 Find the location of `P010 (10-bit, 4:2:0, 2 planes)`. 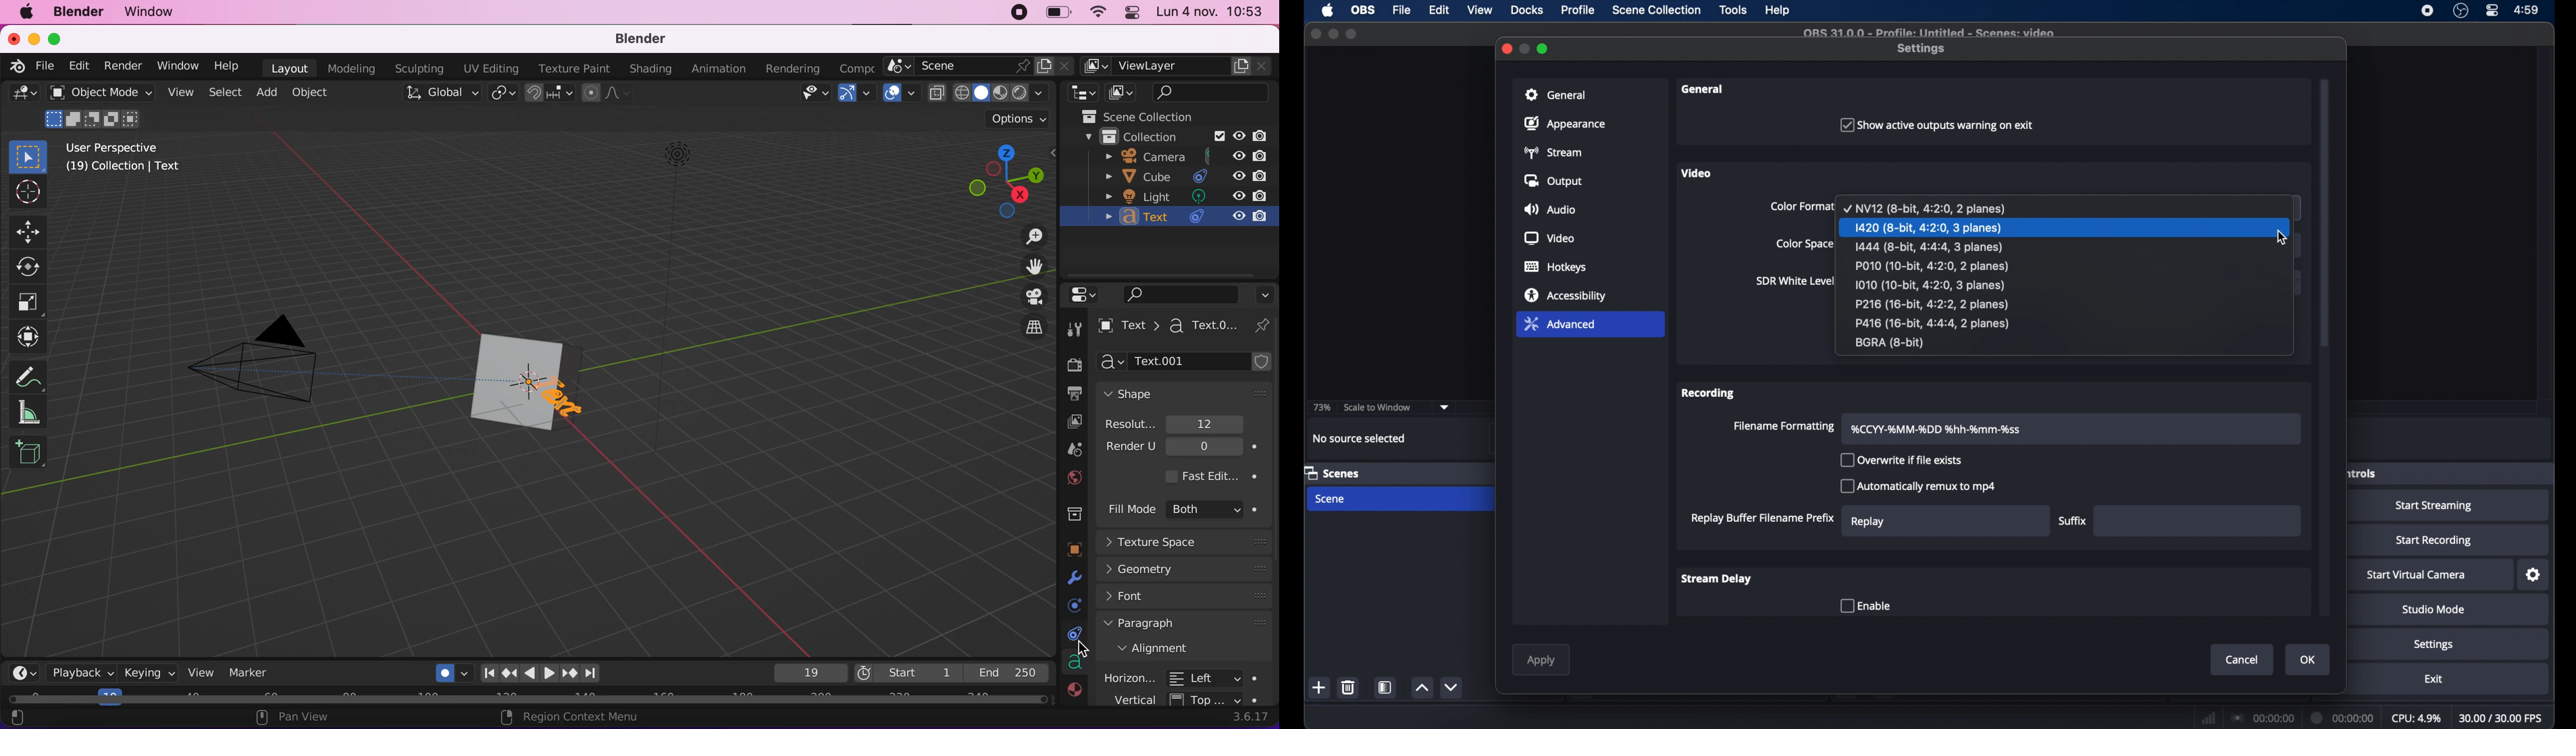

P010 (10-bit, 4:2:0, 2 planes) is located at coordinates (1931, 266).